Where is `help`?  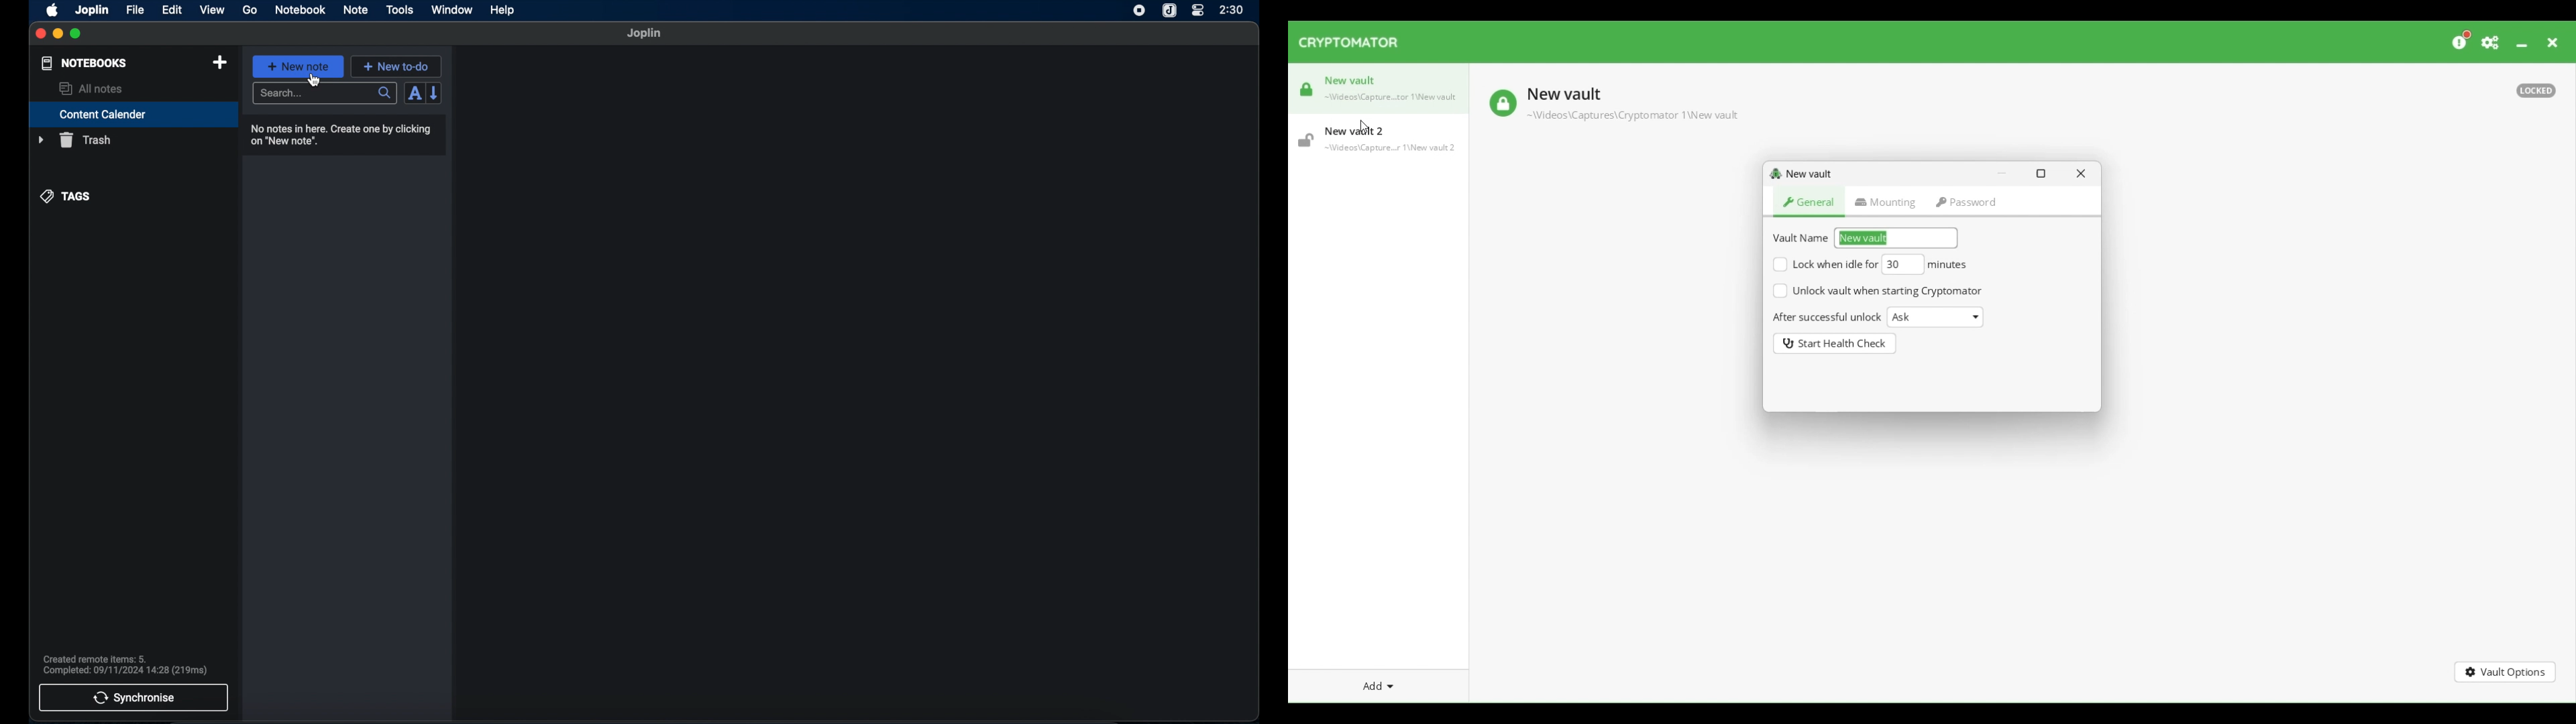
help is located at coordinates (504, 11).